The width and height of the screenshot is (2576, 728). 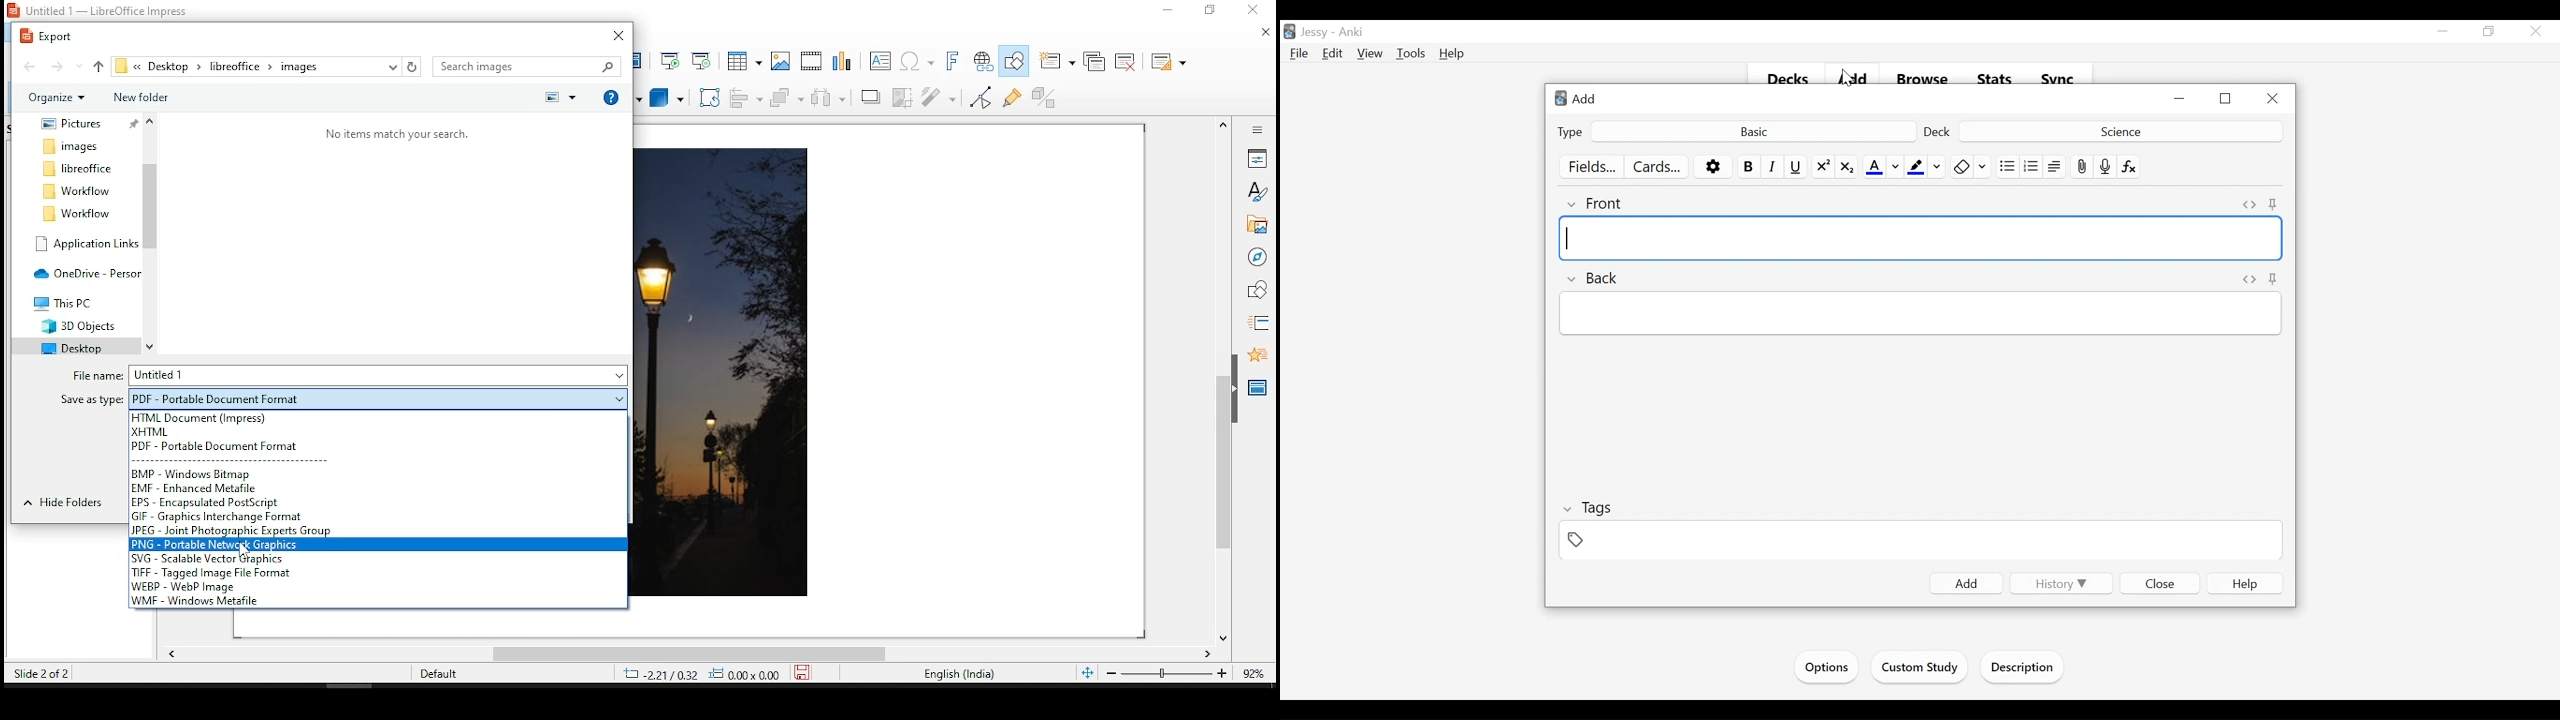 I want to click on Subscript, so click(x=1846, y=167).